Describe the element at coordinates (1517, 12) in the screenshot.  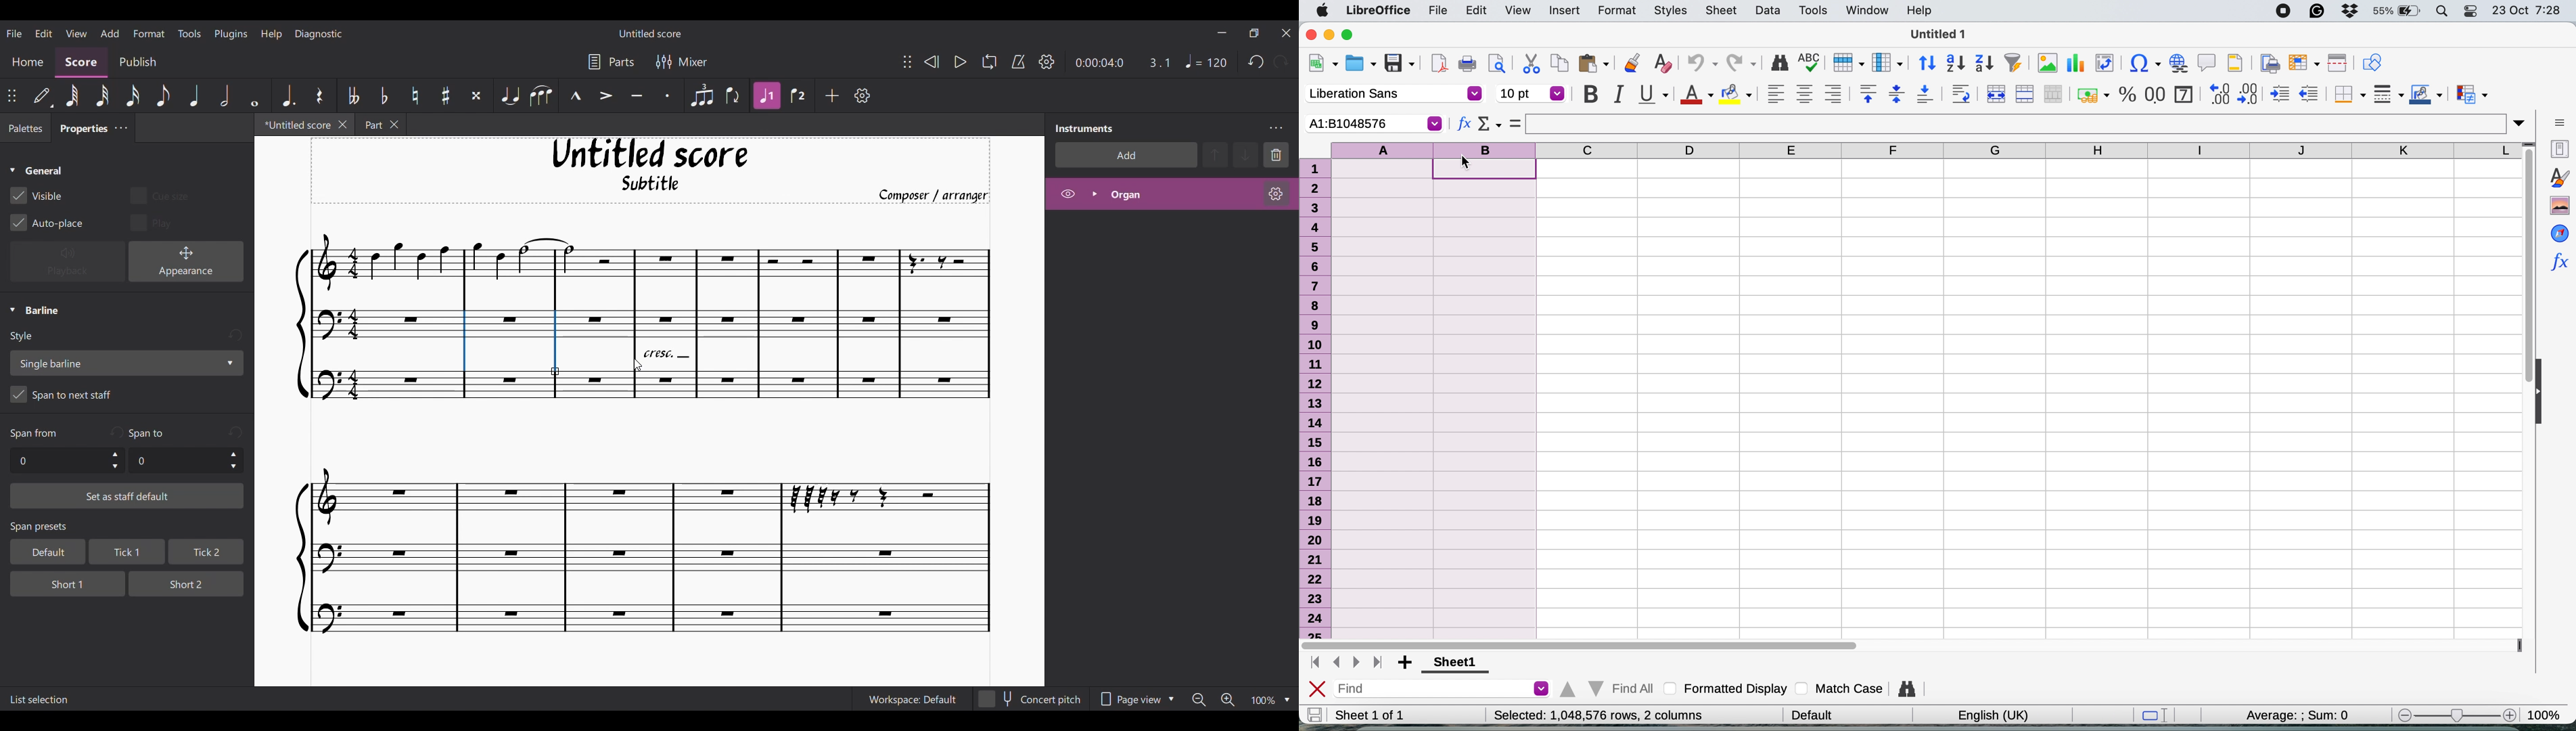
I see `view` at that location.